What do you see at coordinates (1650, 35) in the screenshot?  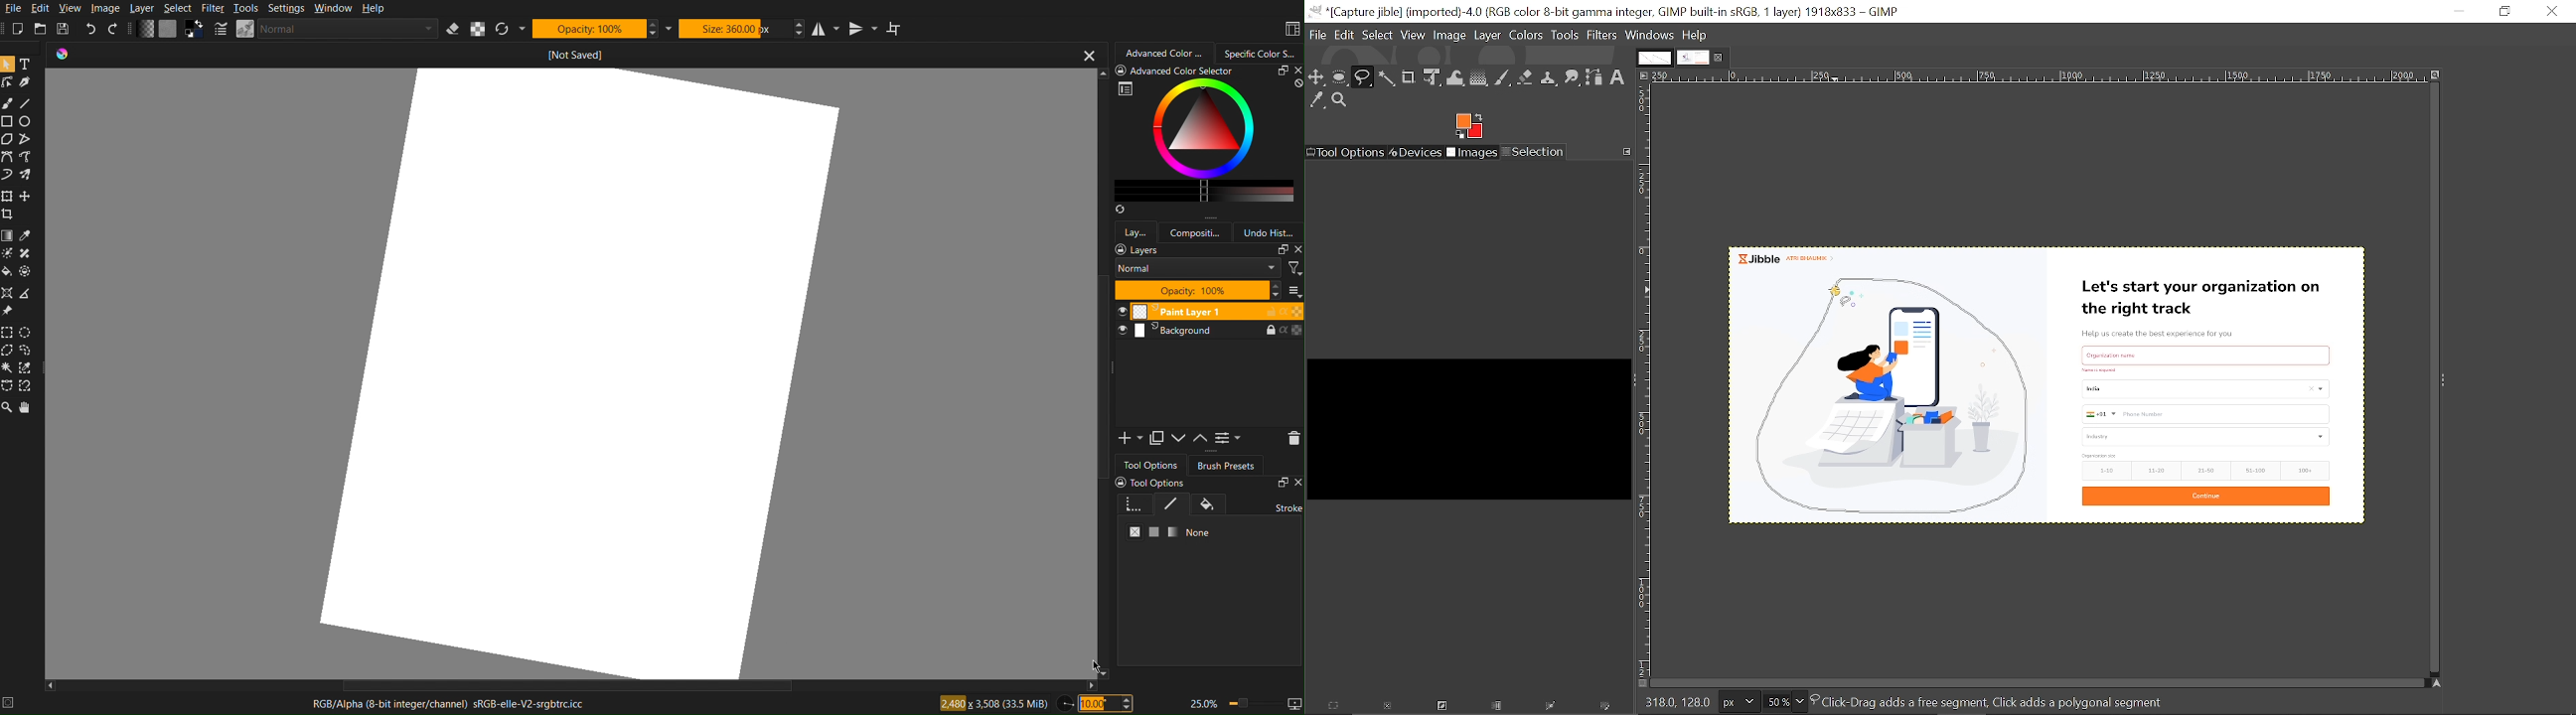 I see `Windows` at bounding box center [1650, 35].